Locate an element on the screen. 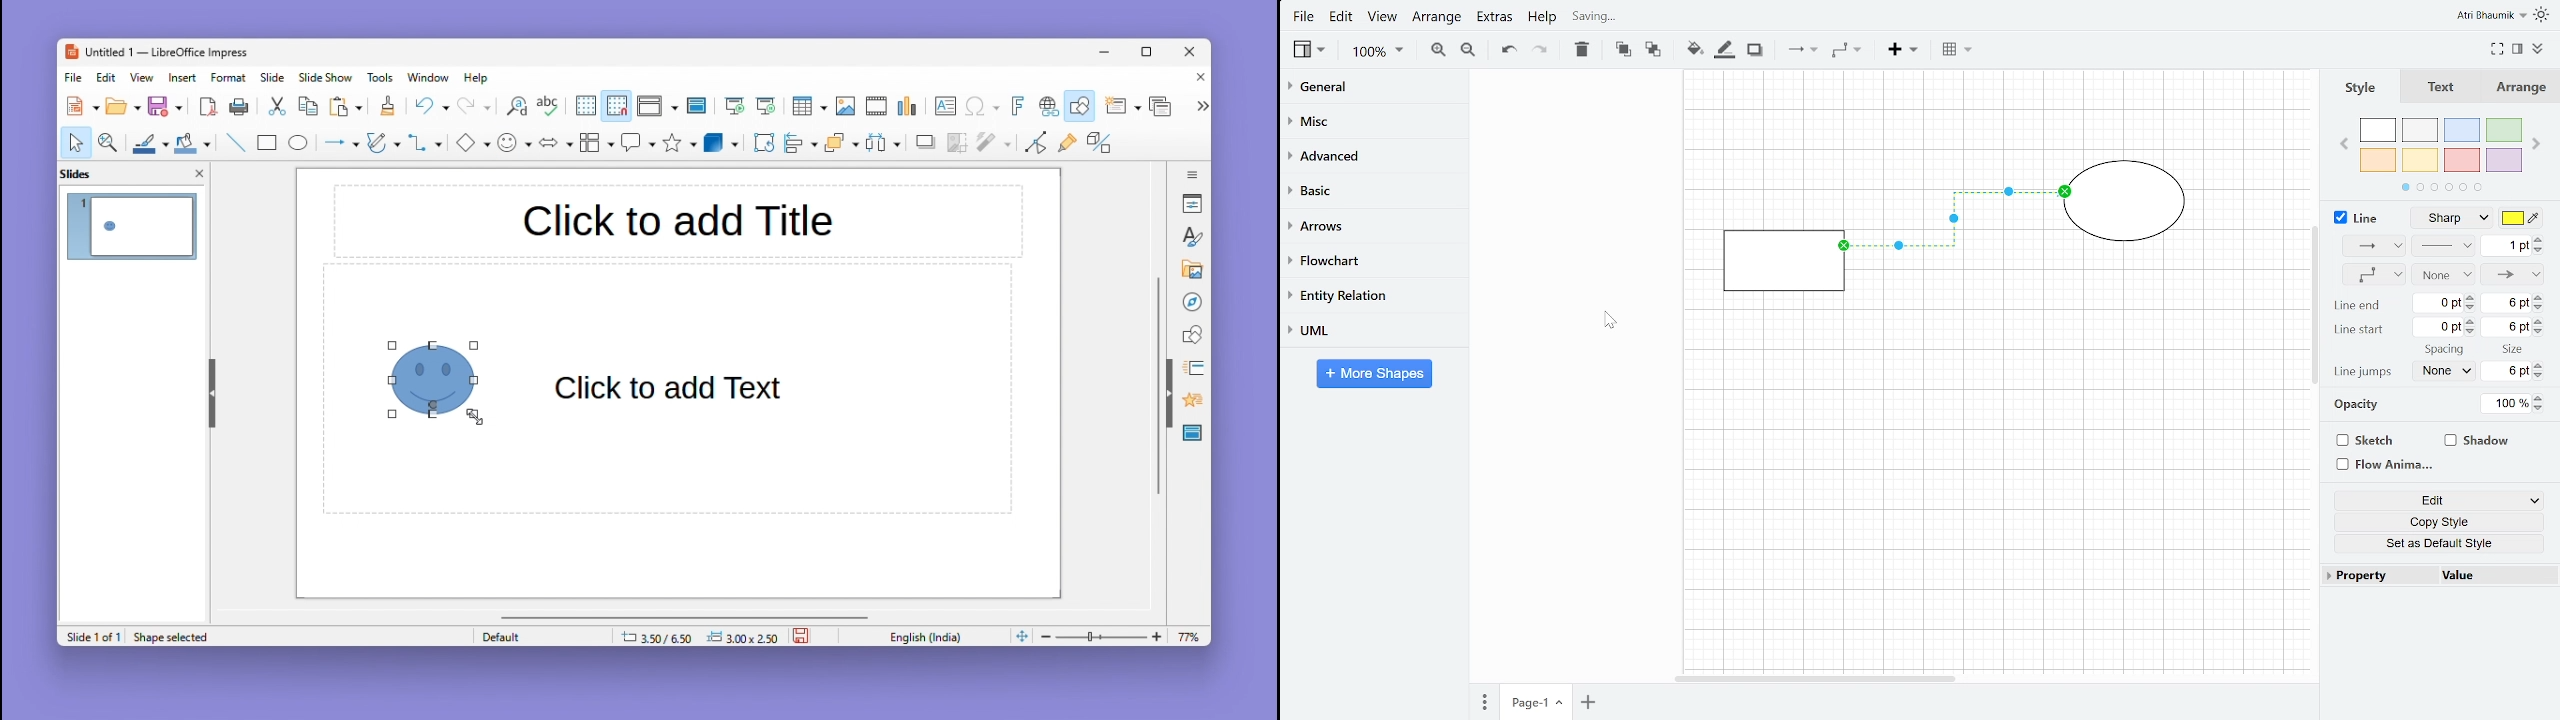  Current line width is located at coordinates (2506, 247).